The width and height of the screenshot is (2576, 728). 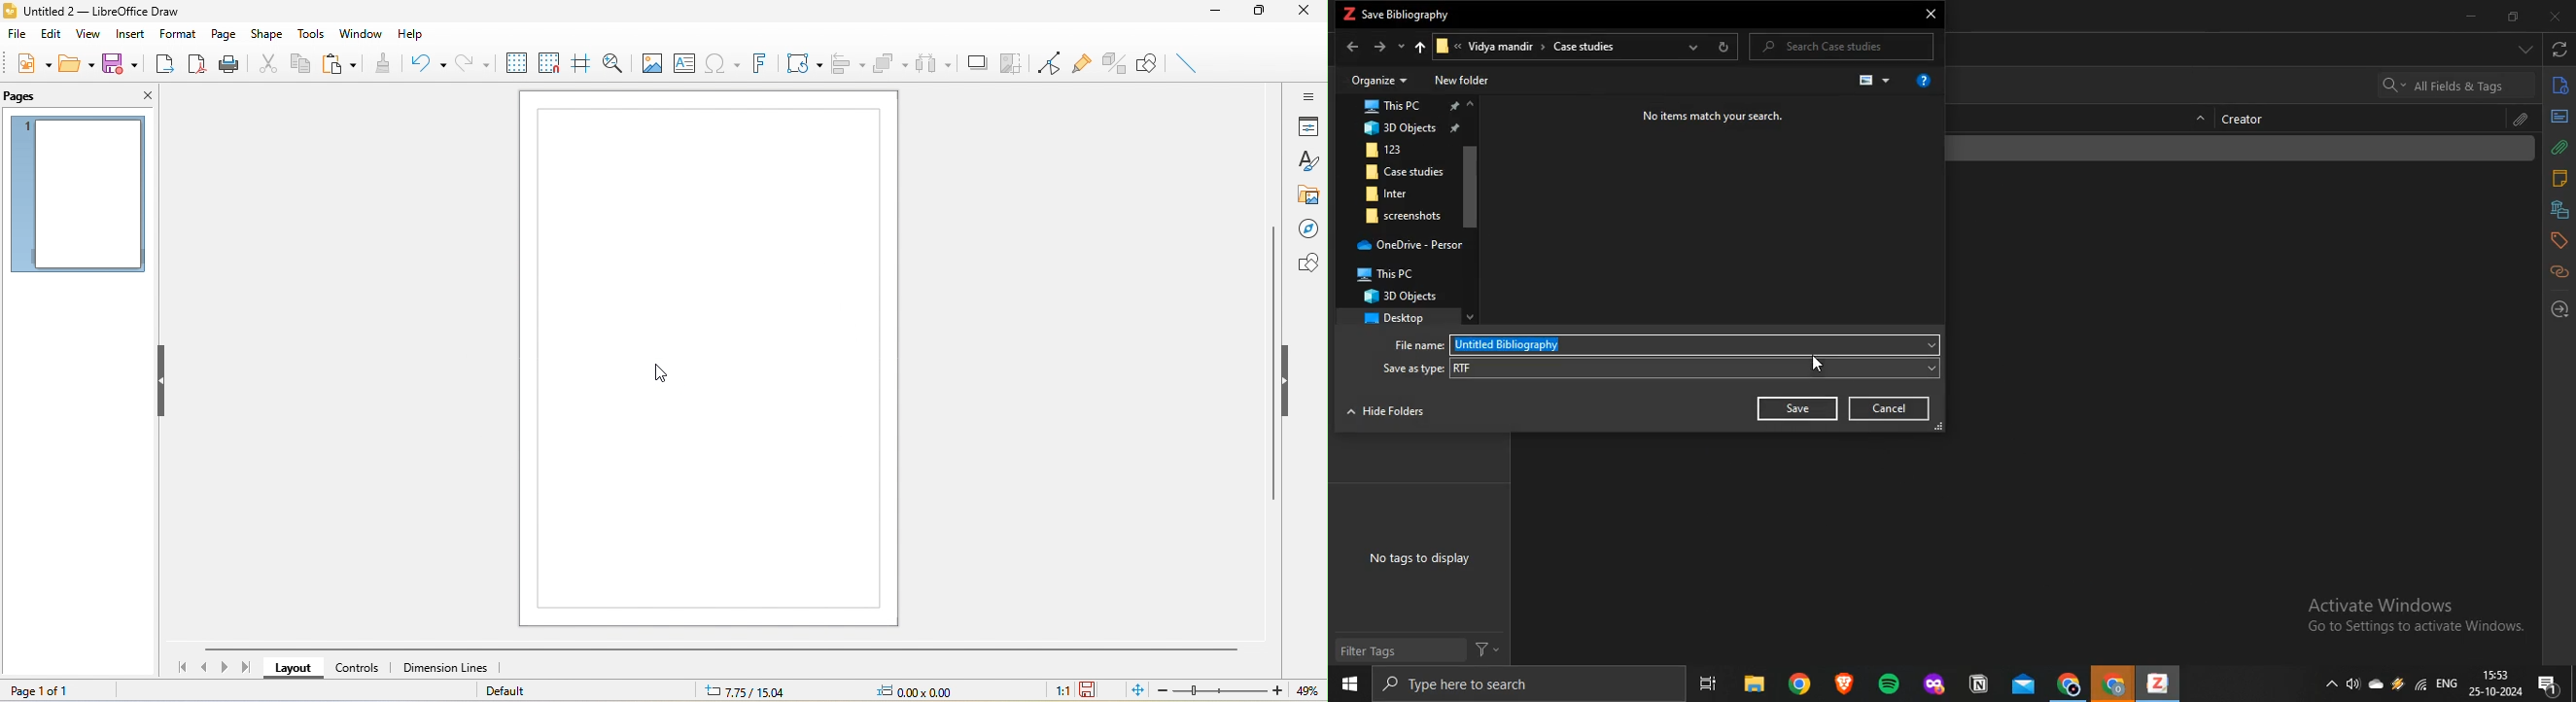 What do you see at coordinates (2025, 684) in the screenshot?
I see `mail` at bounding box center [2025, 684].